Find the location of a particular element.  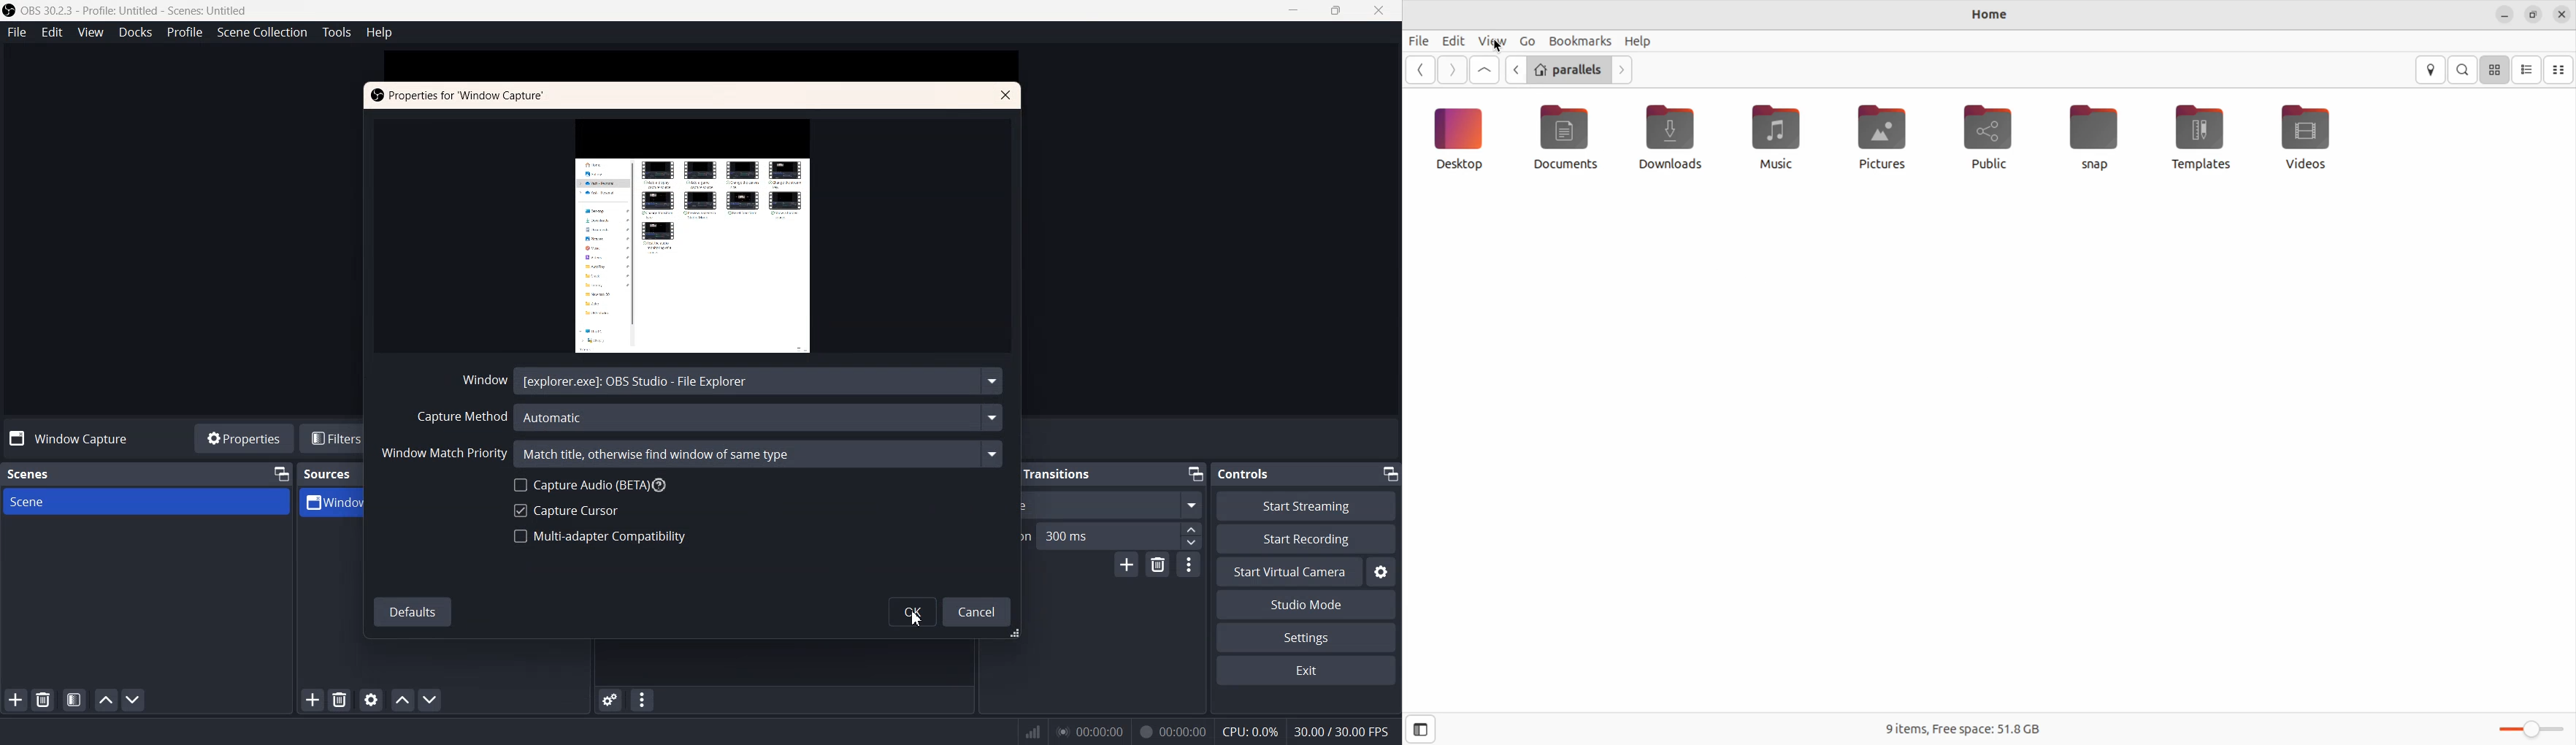

Sources is located at coordinates (331, 474).